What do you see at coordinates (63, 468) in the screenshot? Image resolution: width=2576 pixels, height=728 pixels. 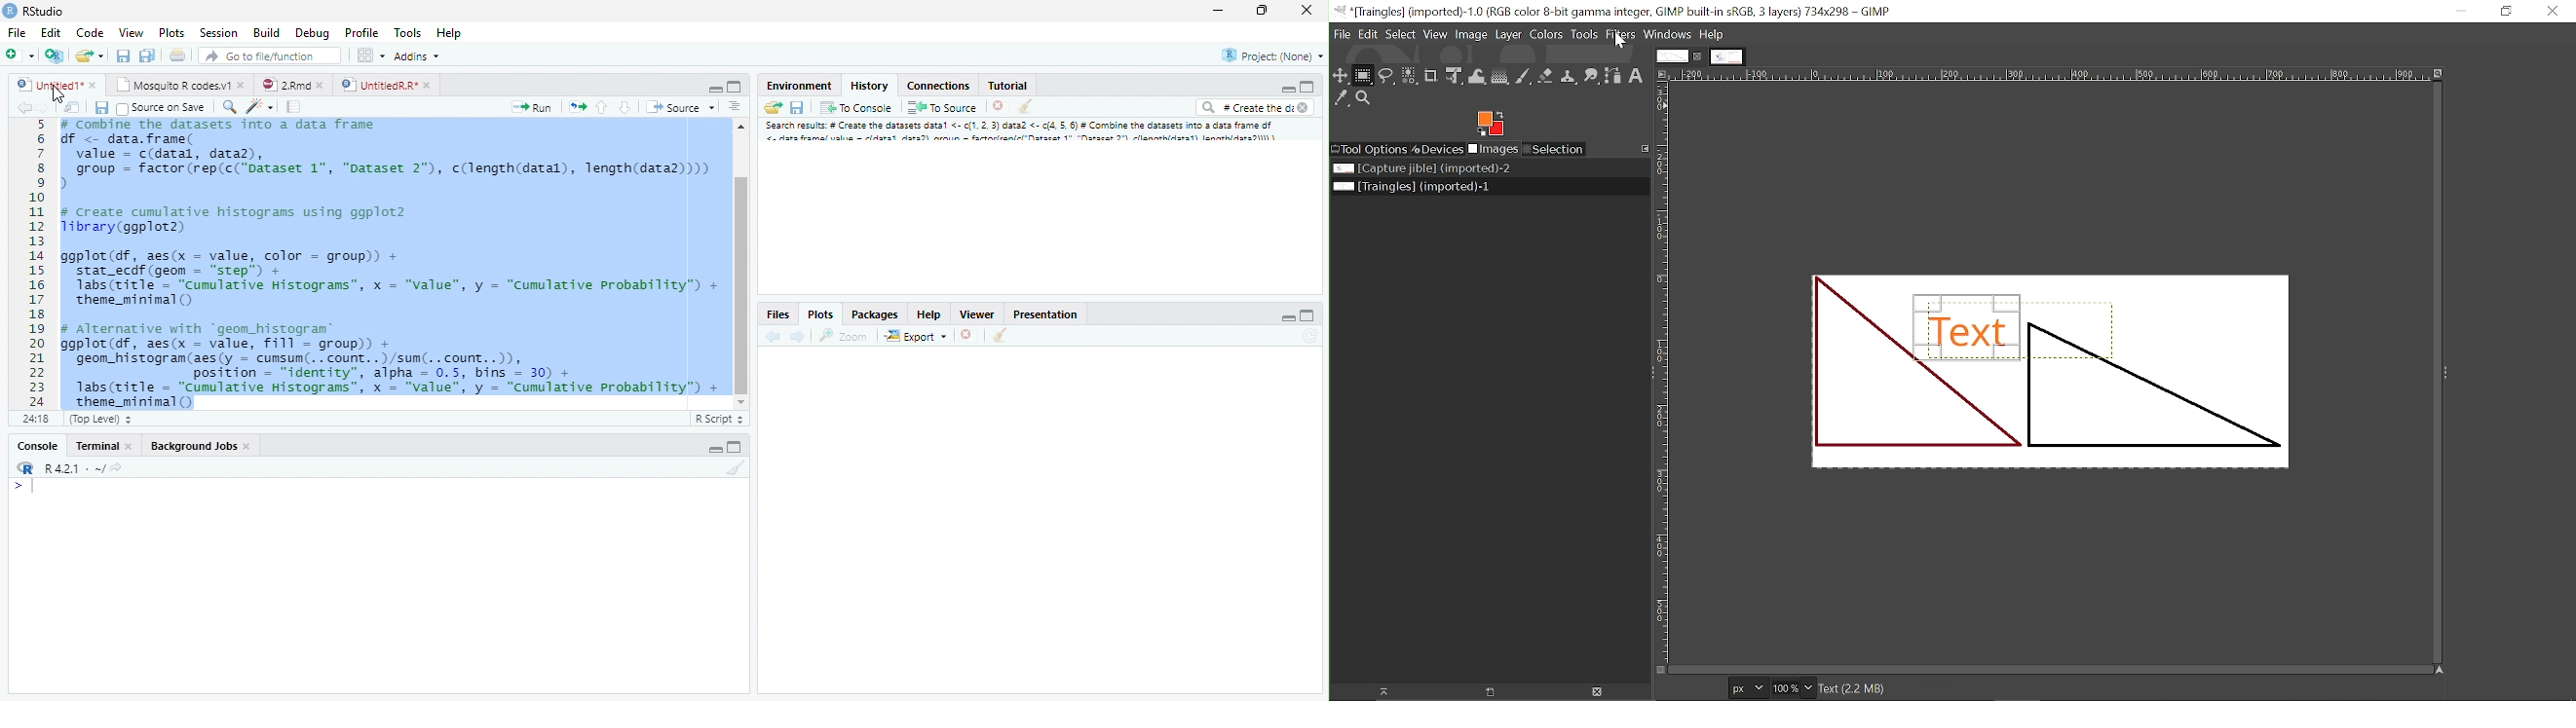 I see `R.4.2.1` at bounding box center [63, 468].